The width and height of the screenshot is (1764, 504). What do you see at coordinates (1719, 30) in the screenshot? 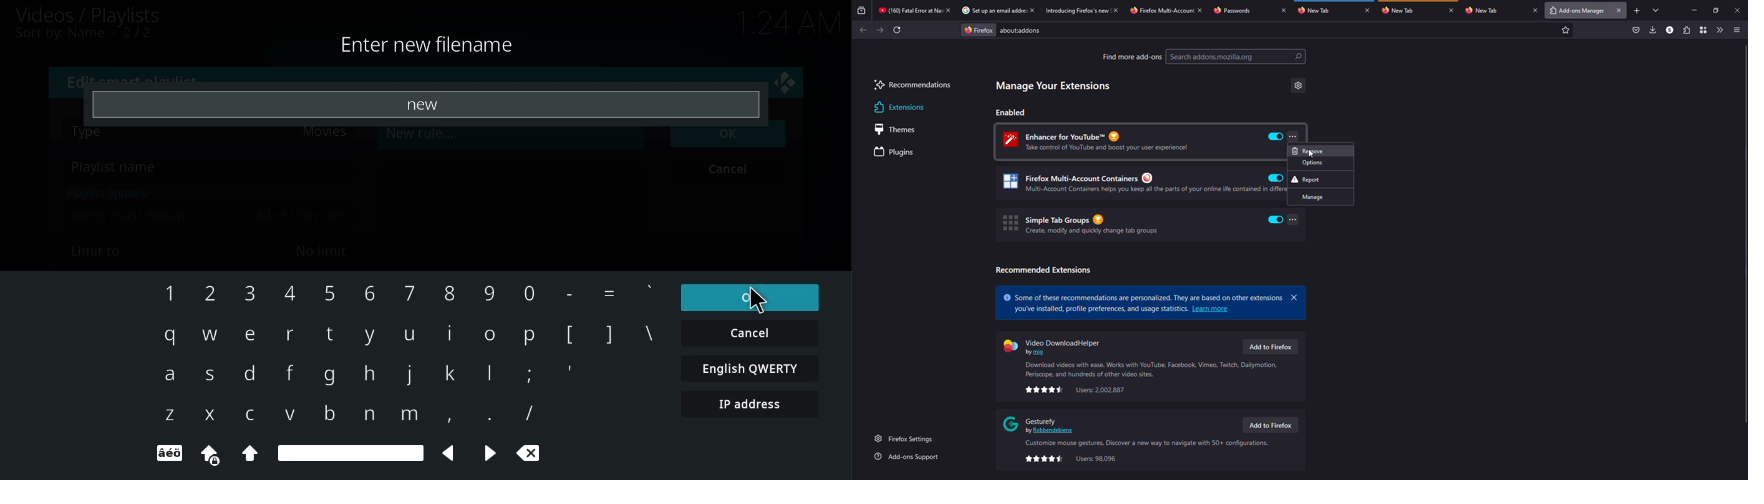
I see `more tools` at bounding box center [1719, 30].